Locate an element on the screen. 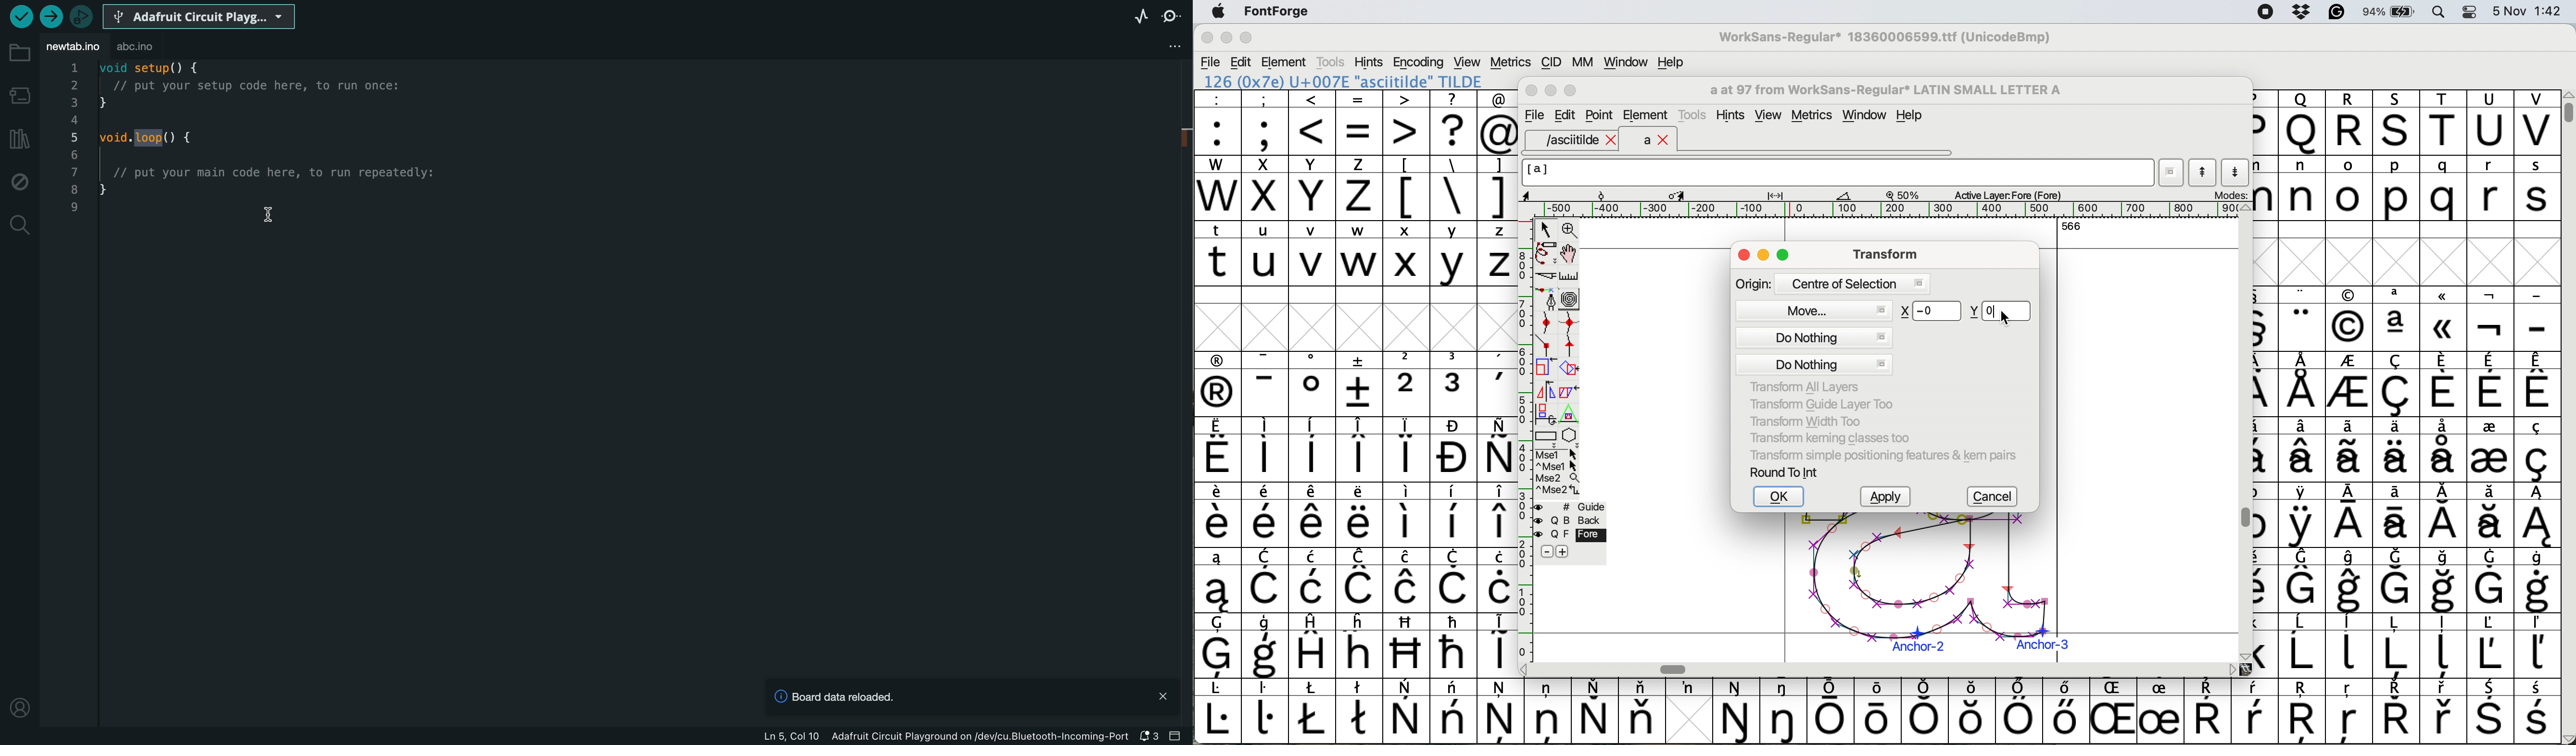  U is located at coordinates (2490, 123).